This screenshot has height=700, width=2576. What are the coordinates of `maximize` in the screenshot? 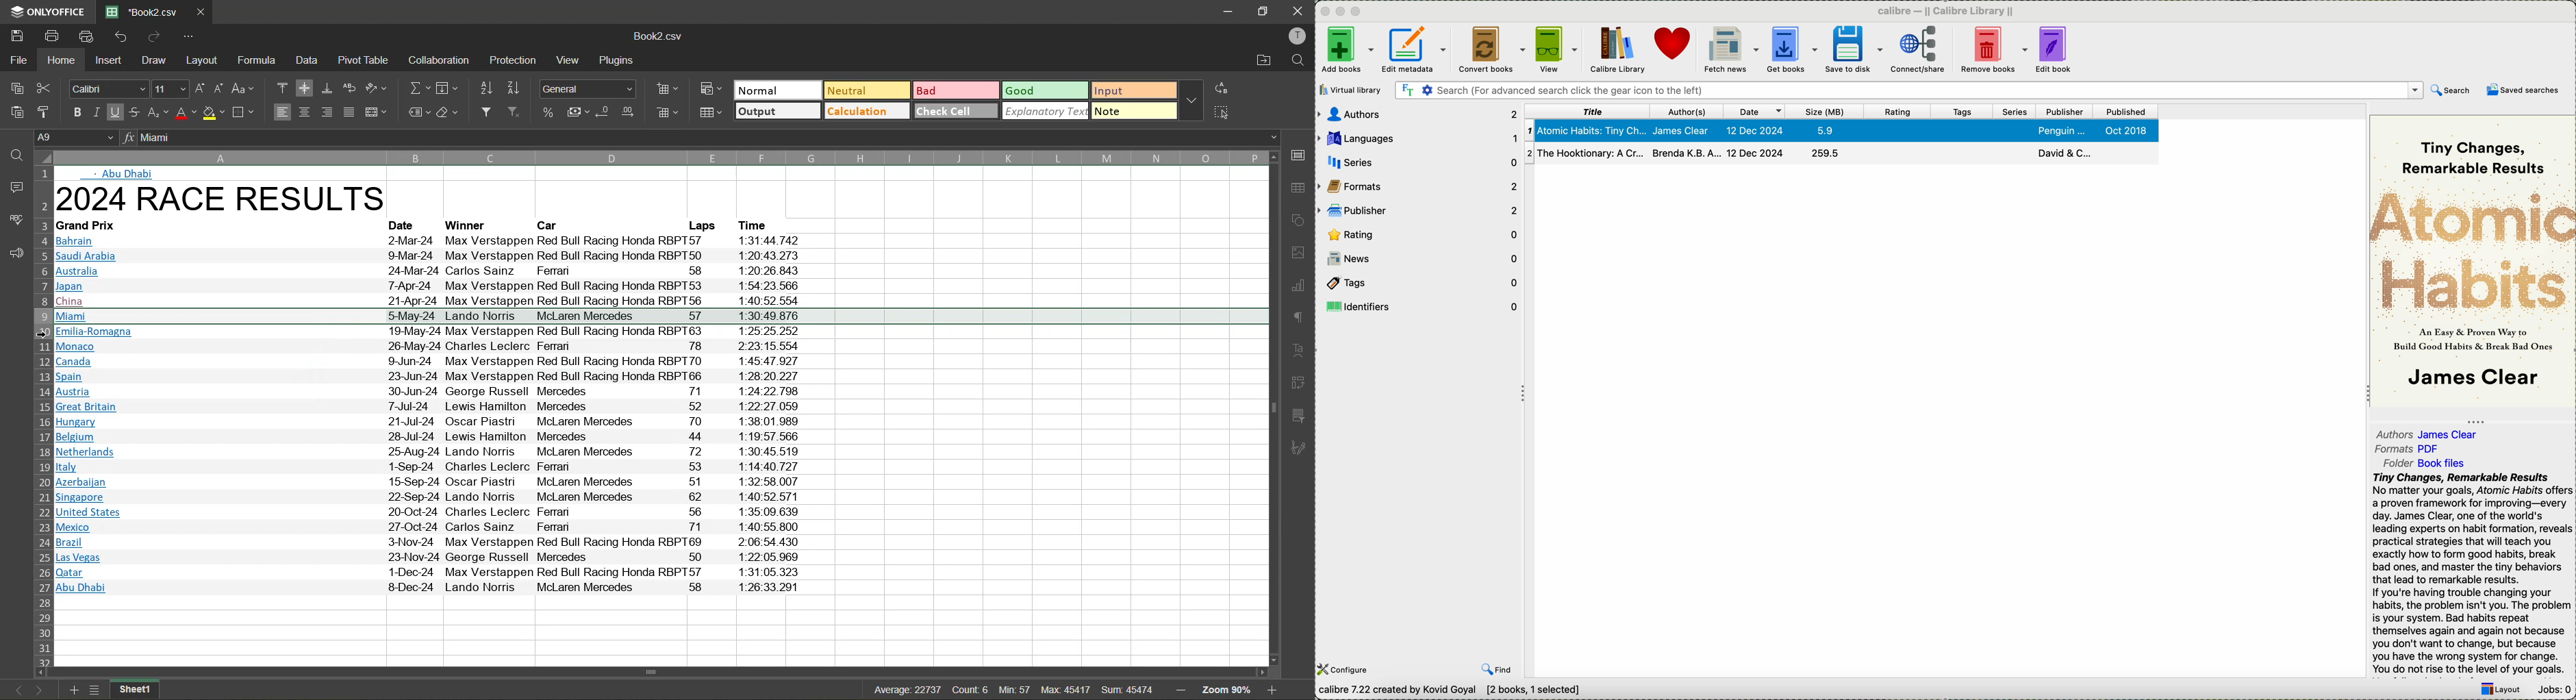 It's located at (1358, 11).